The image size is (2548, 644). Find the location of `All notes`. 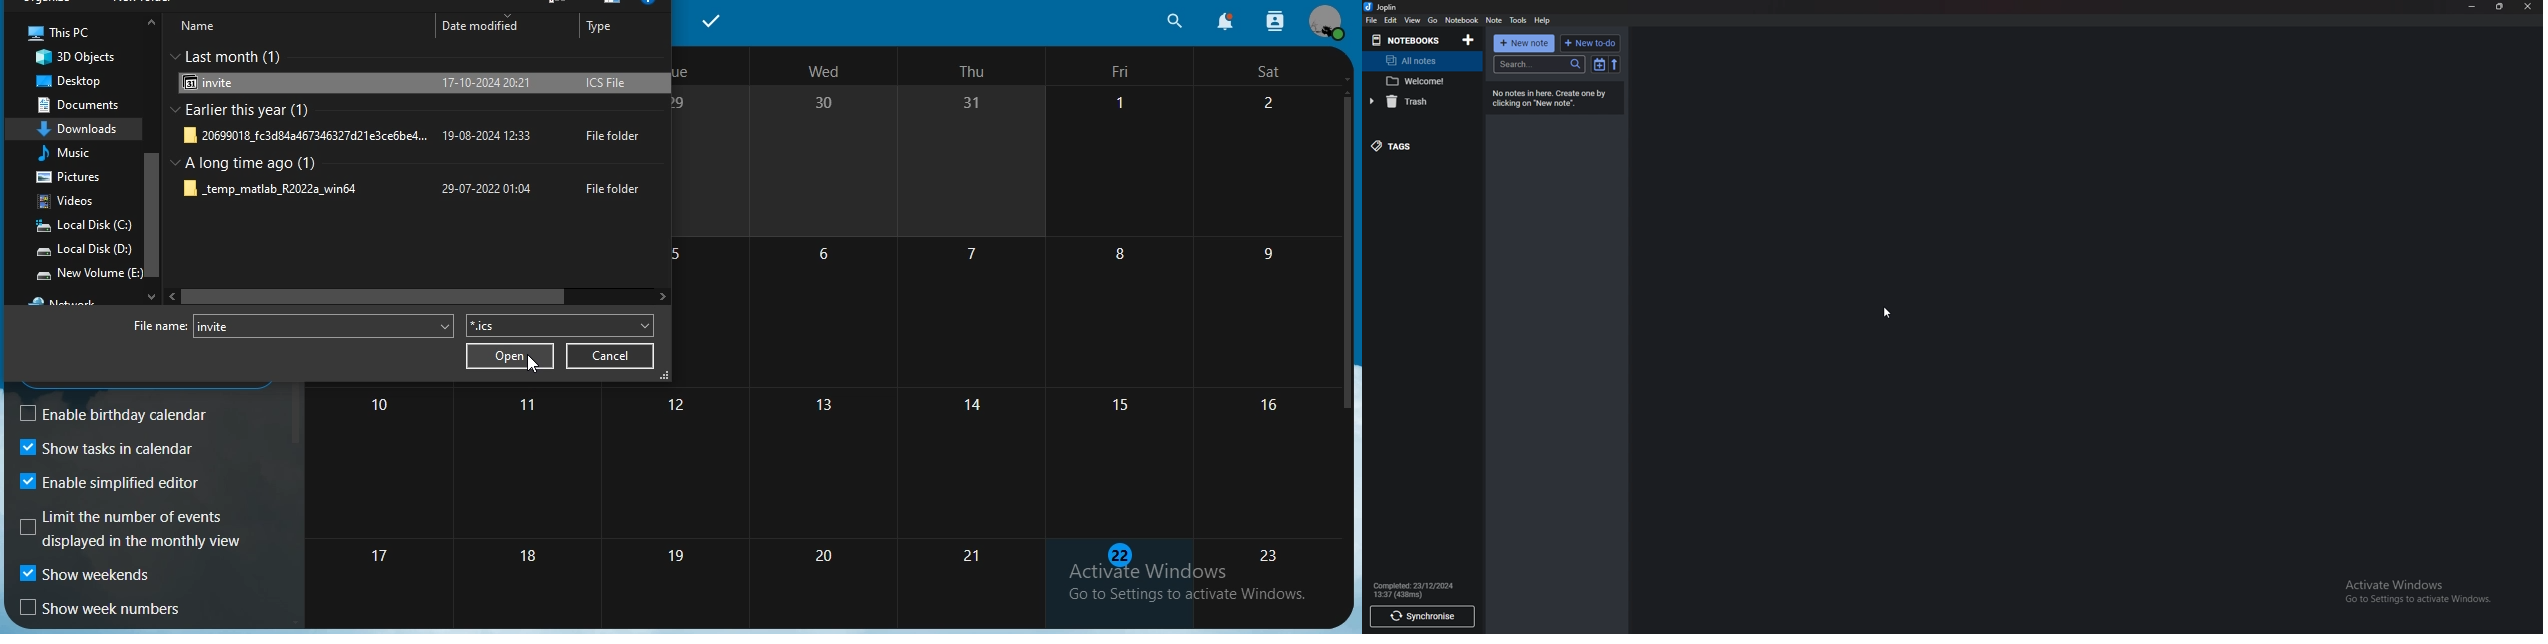

All notes is located at coordinates (1417, 62).